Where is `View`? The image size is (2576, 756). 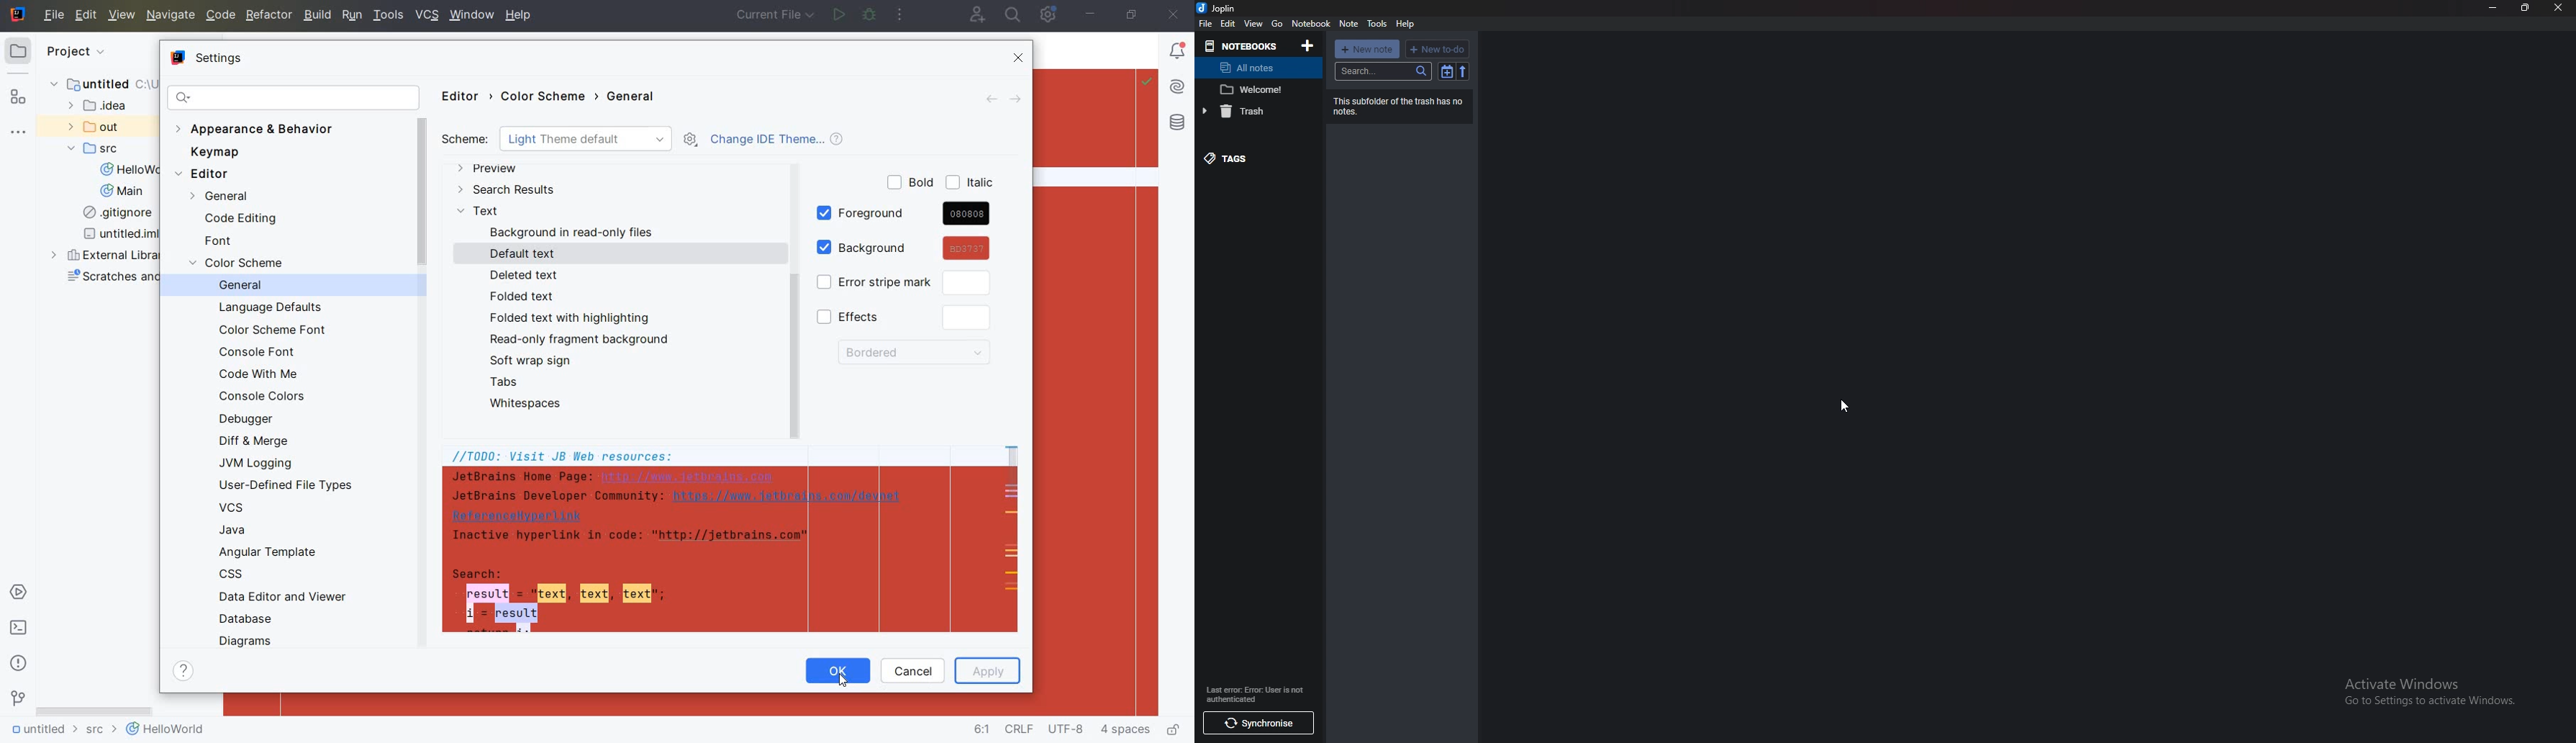
View is located at coordinates (1253, 23).